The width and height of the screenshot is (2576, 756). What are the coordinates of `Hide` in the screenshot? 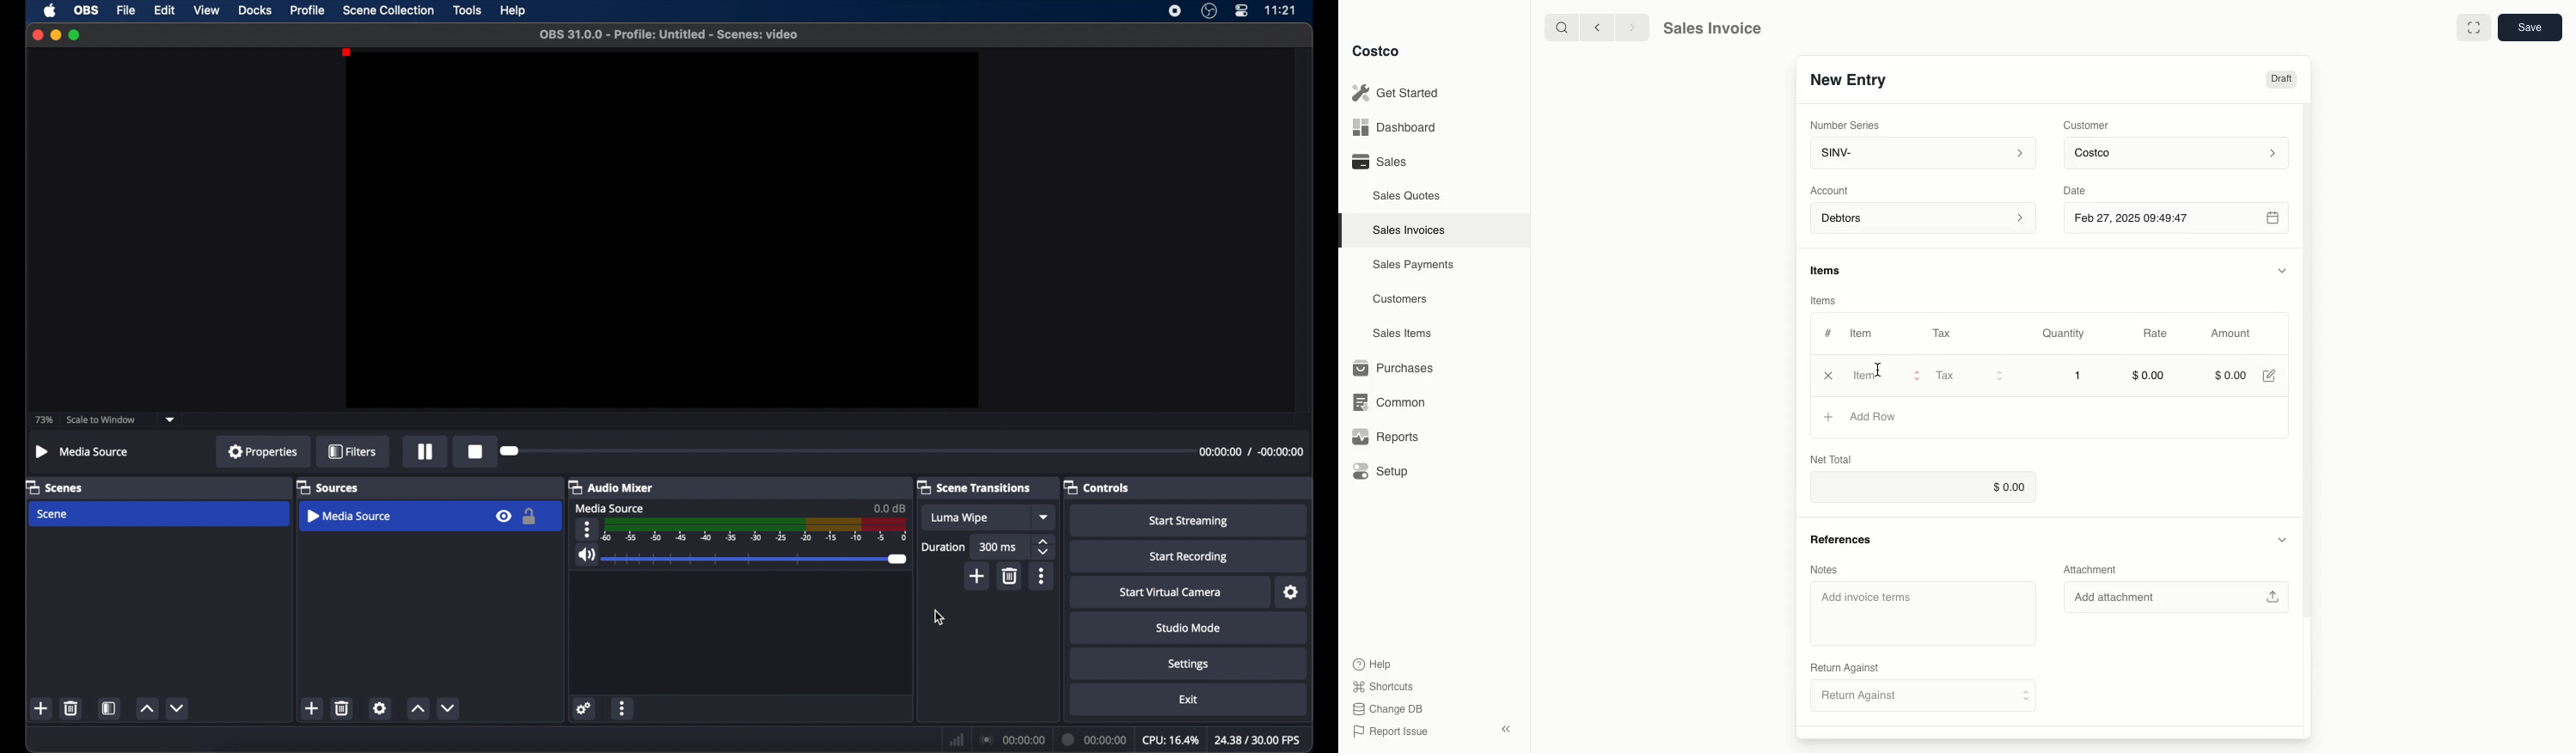 It's located at (2281, 540).